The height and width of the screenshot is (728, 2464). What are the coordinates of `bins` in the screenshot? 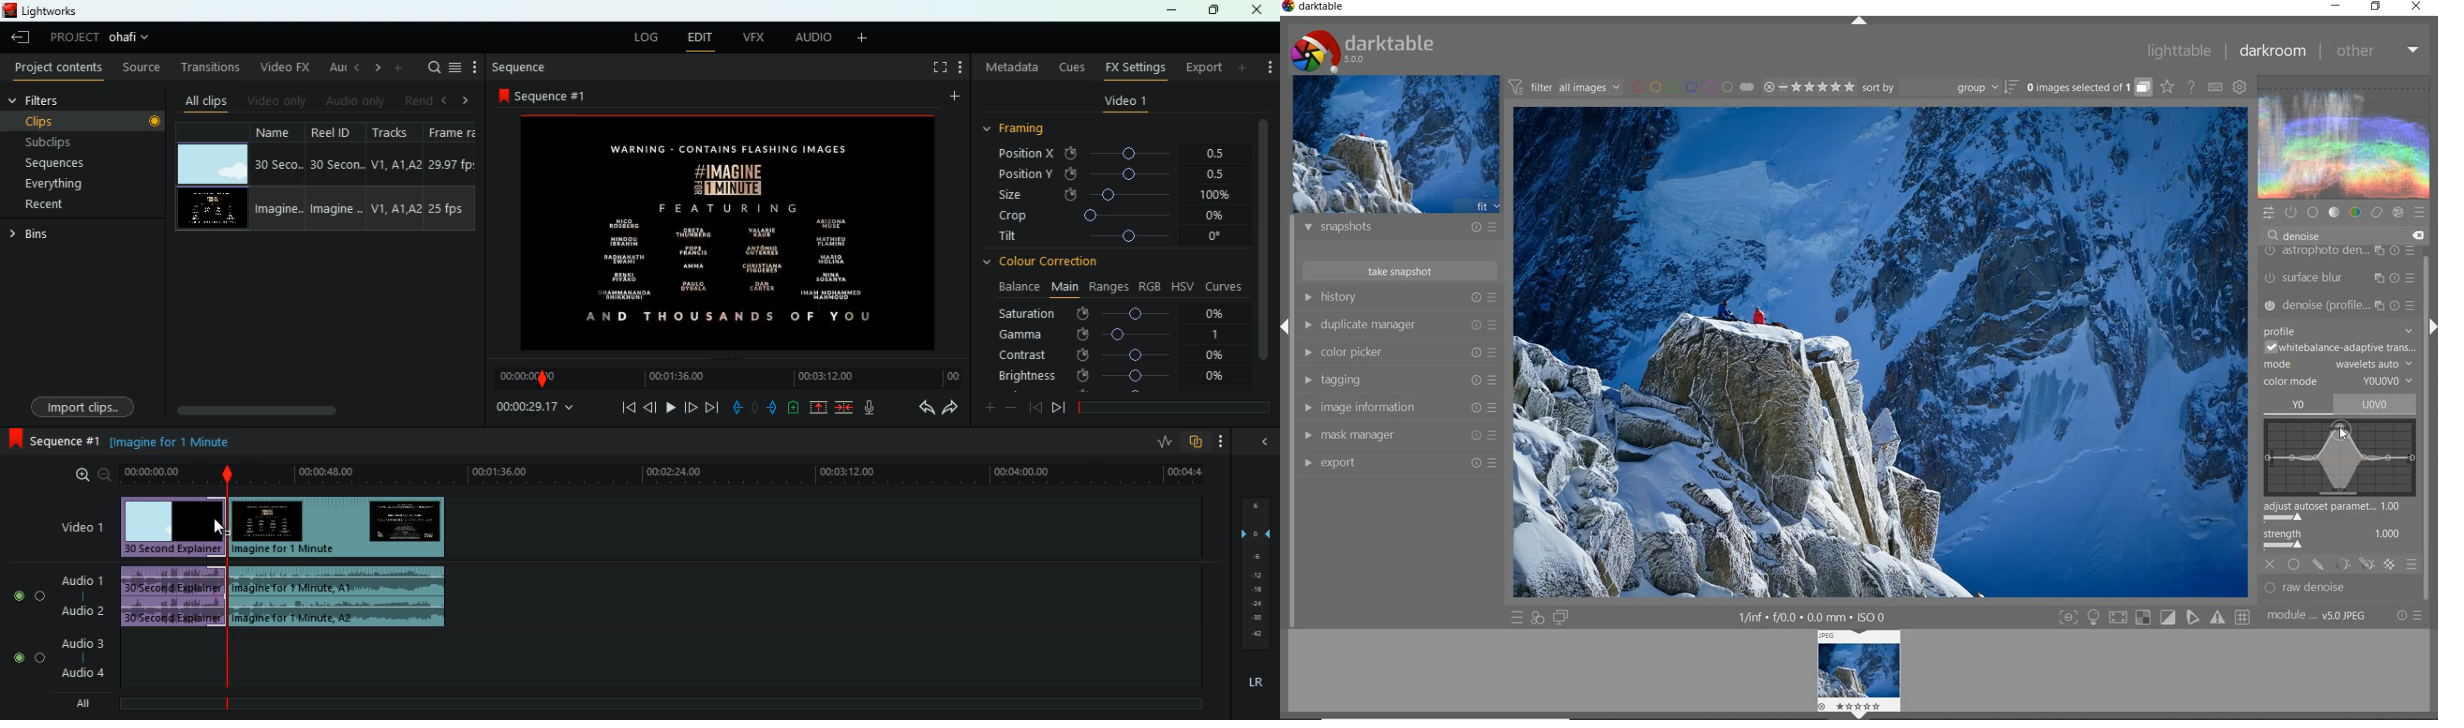 It's located at (33, 237).